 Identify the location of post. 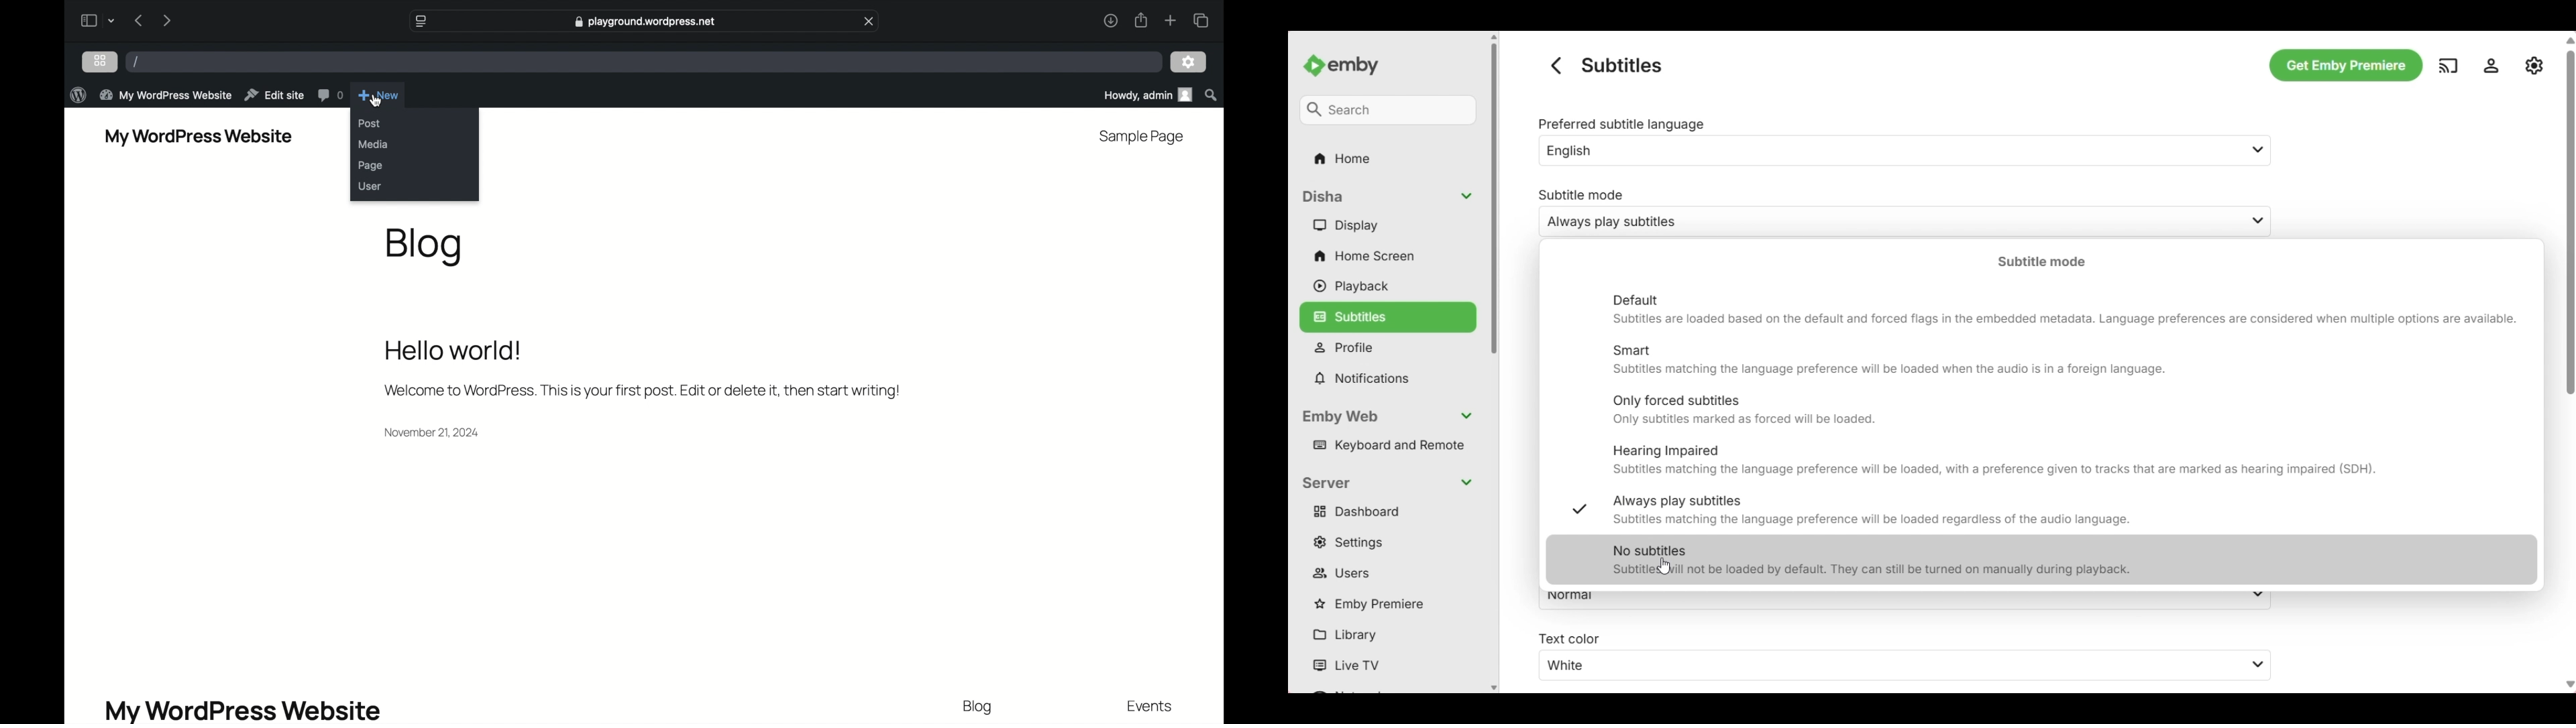
(370, 123).